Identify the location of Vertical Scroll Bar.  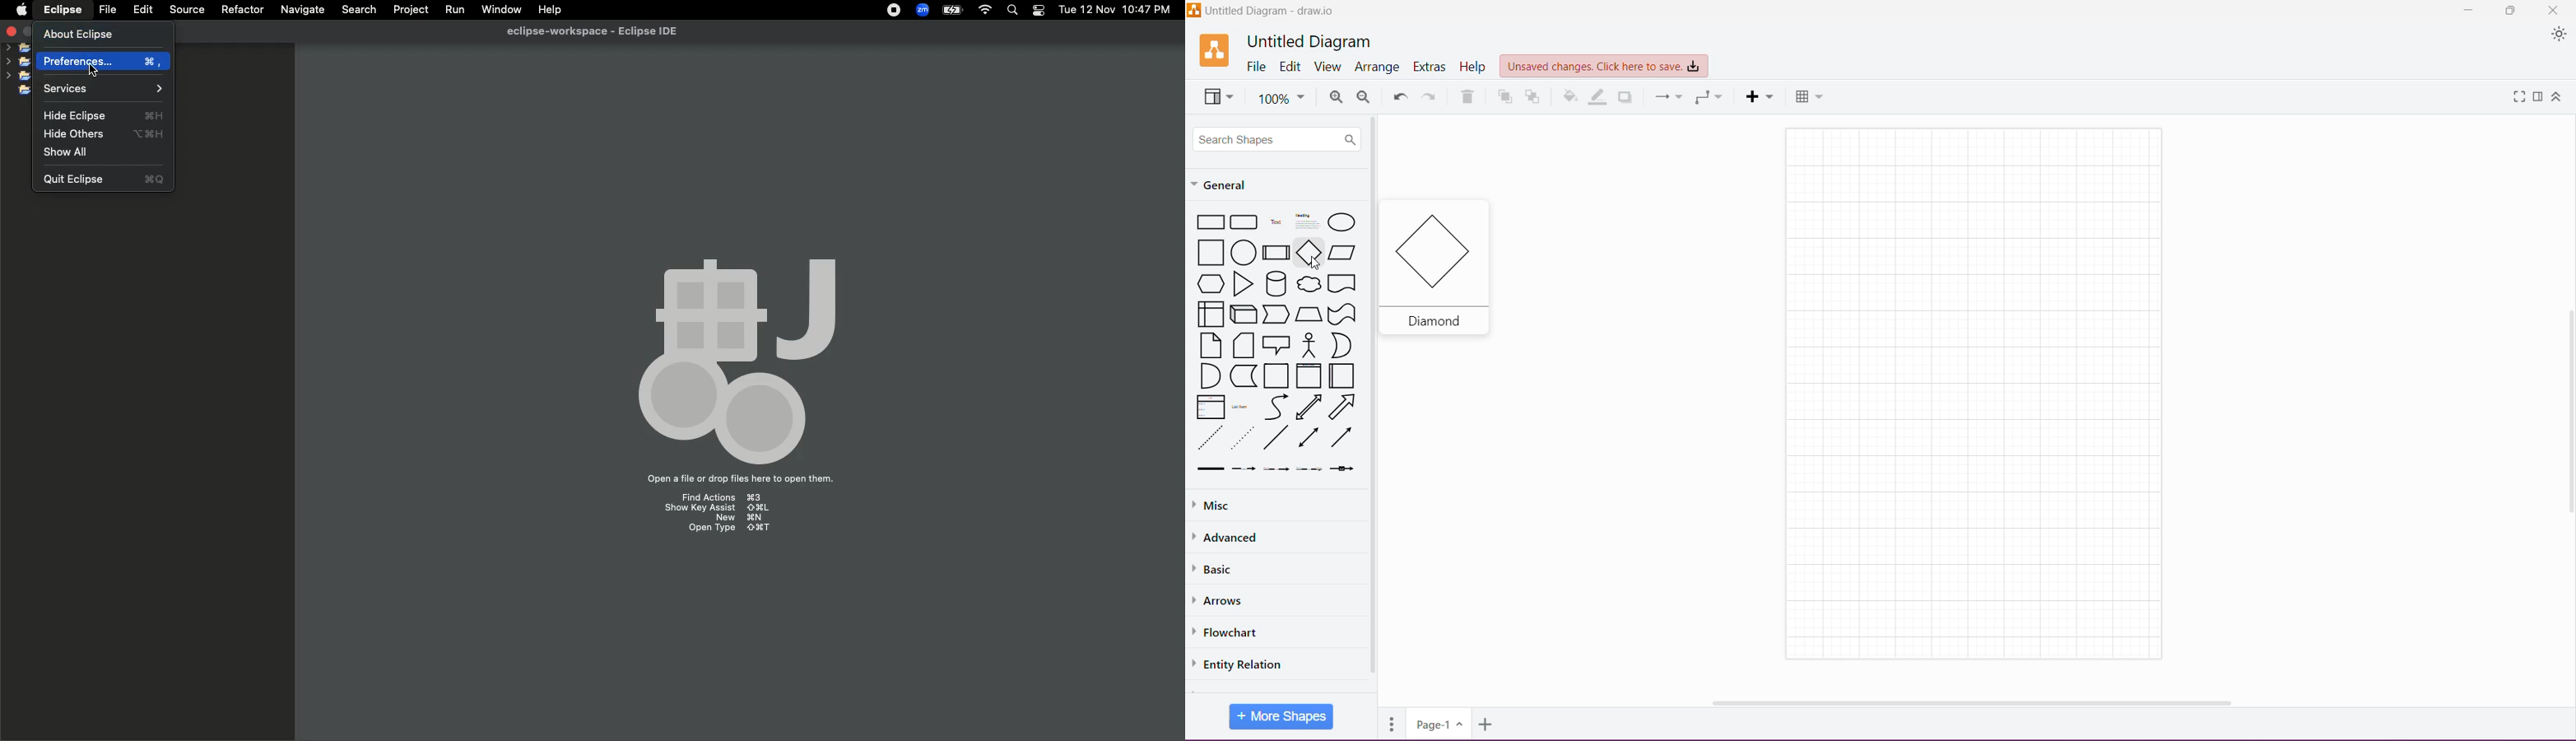
(2568, 415).